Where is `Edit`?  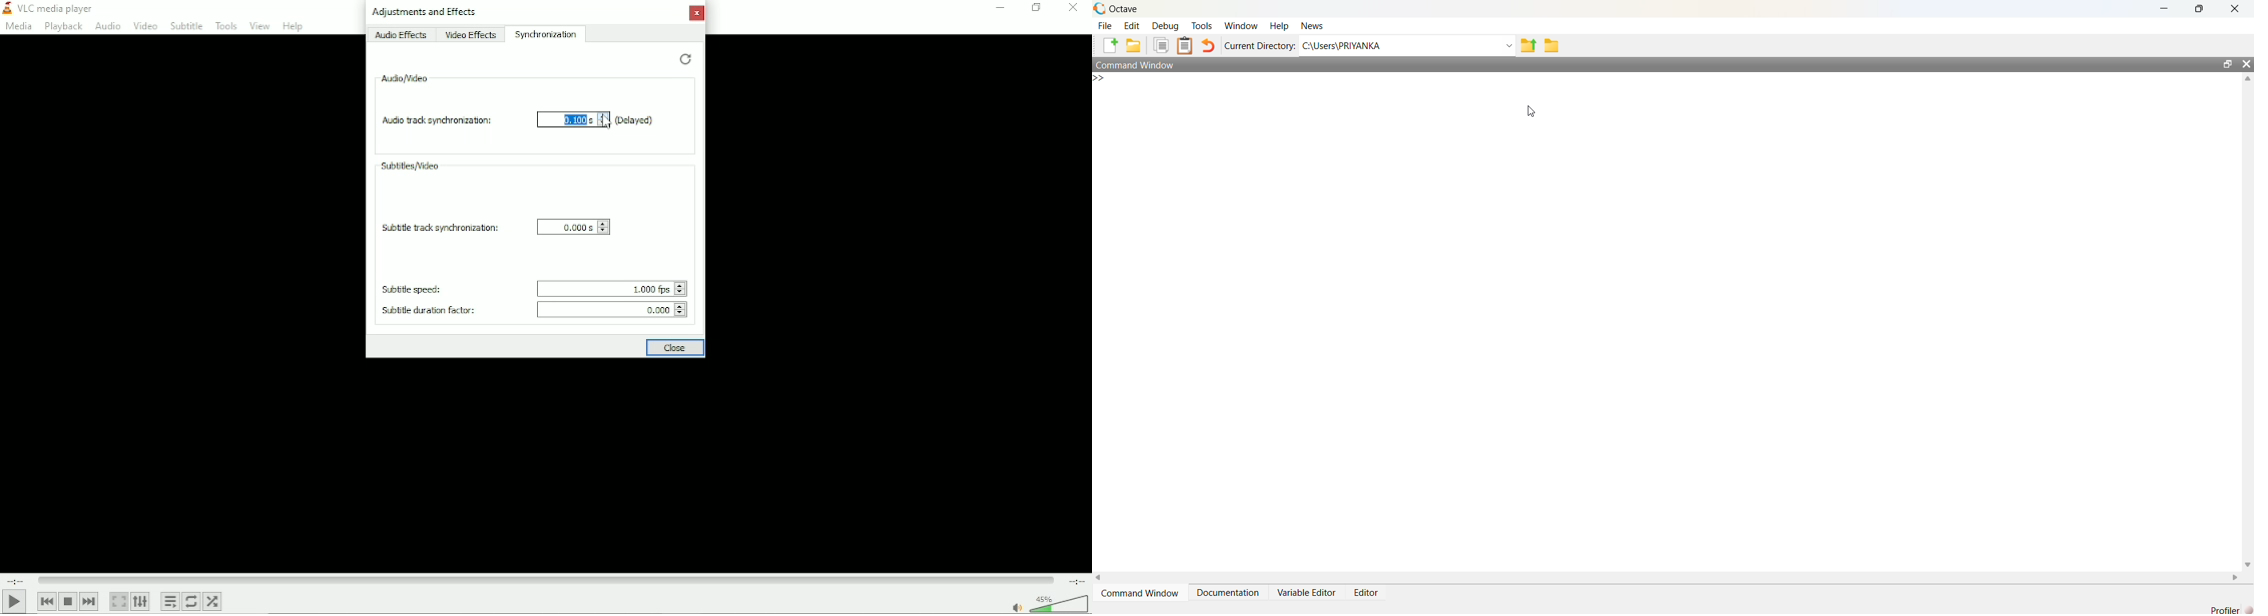
Edit is located at coordinates (1132, 25).